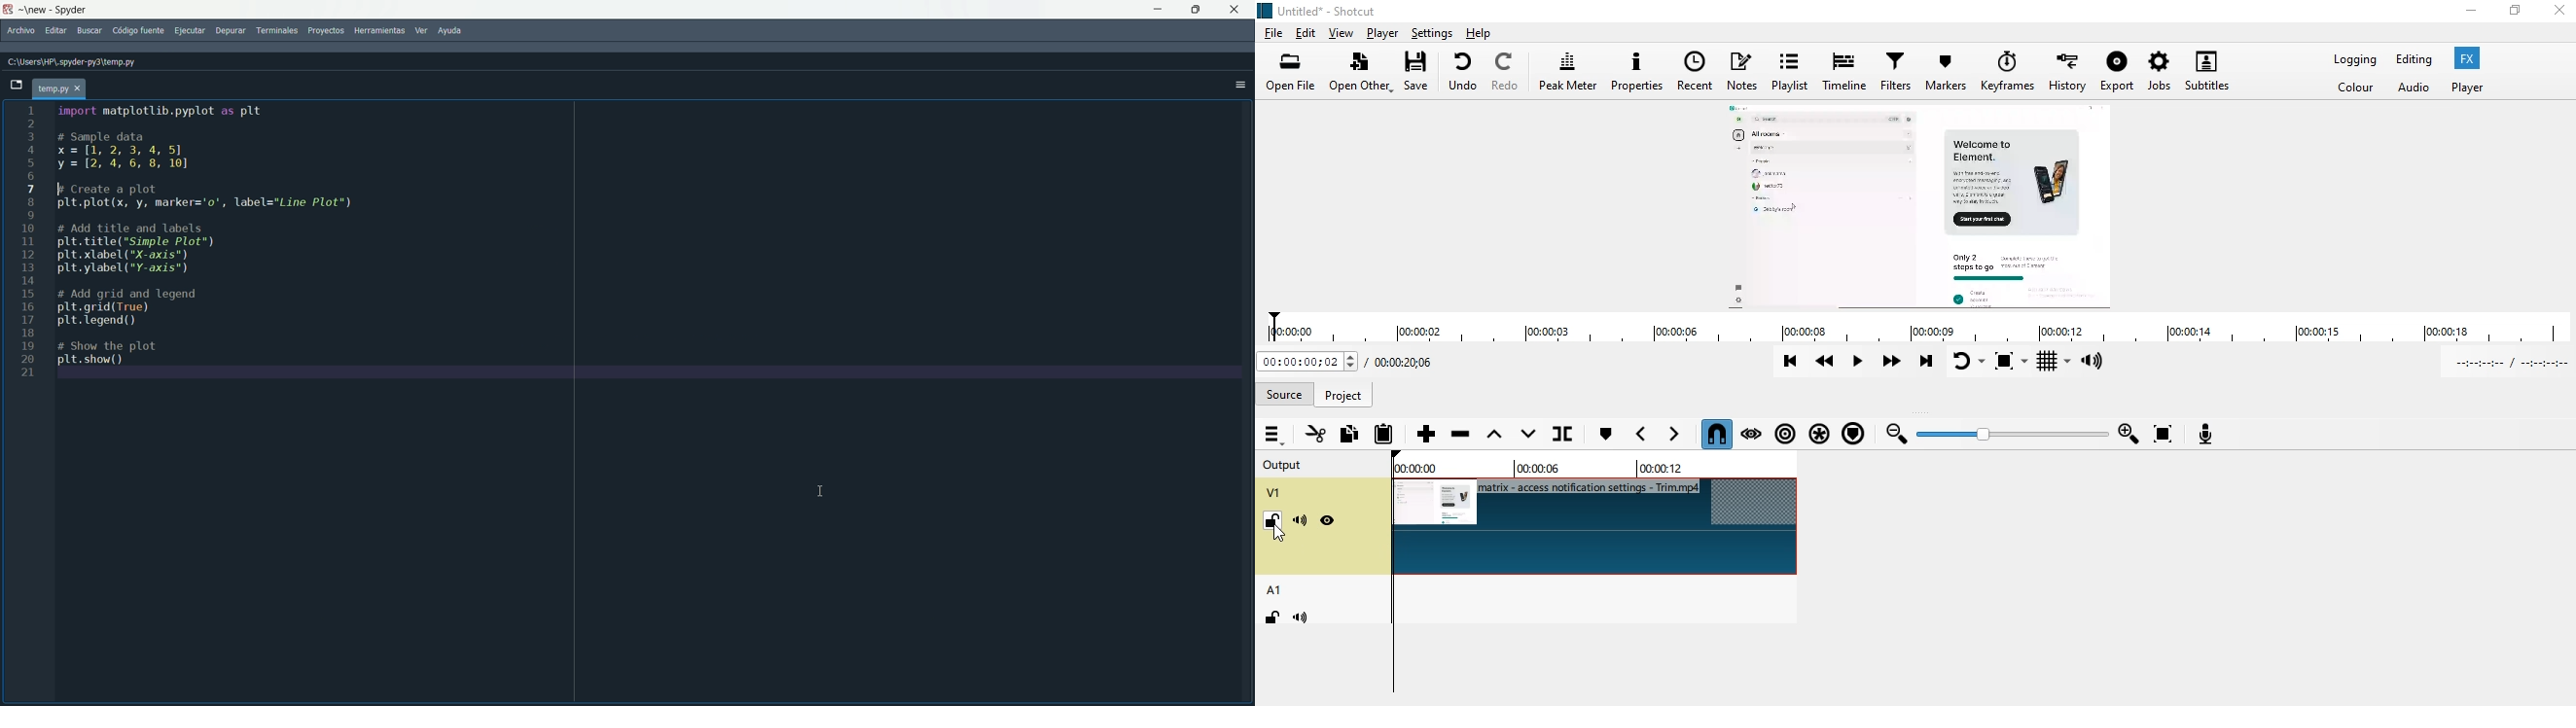  I want to click on app name, so click(71, 11).